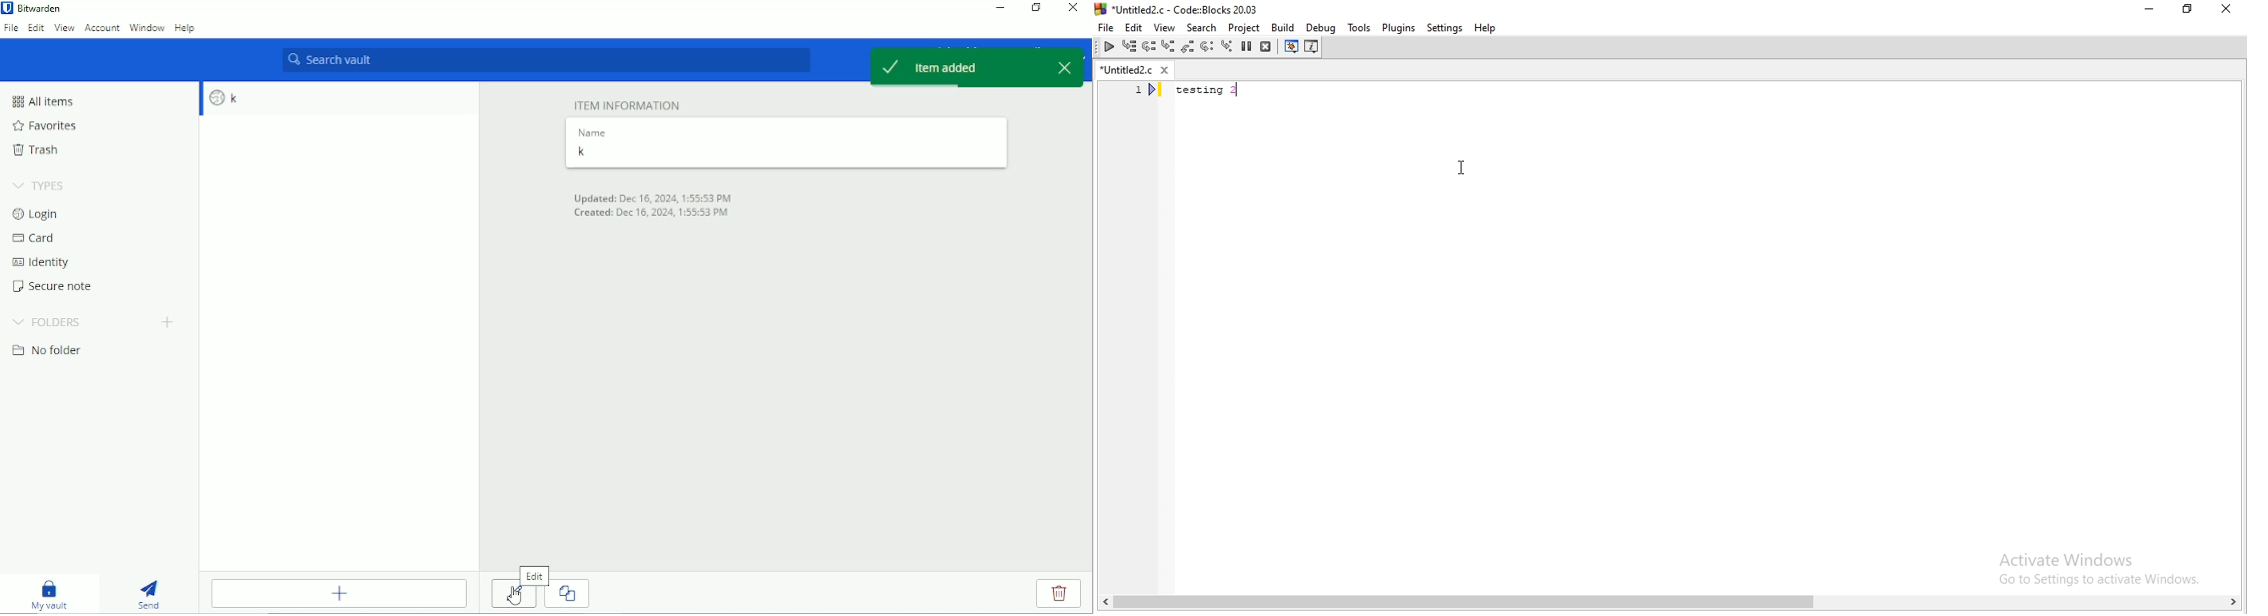 The image size is (2268, 616). I want to click on Edit, so click(535, 575).